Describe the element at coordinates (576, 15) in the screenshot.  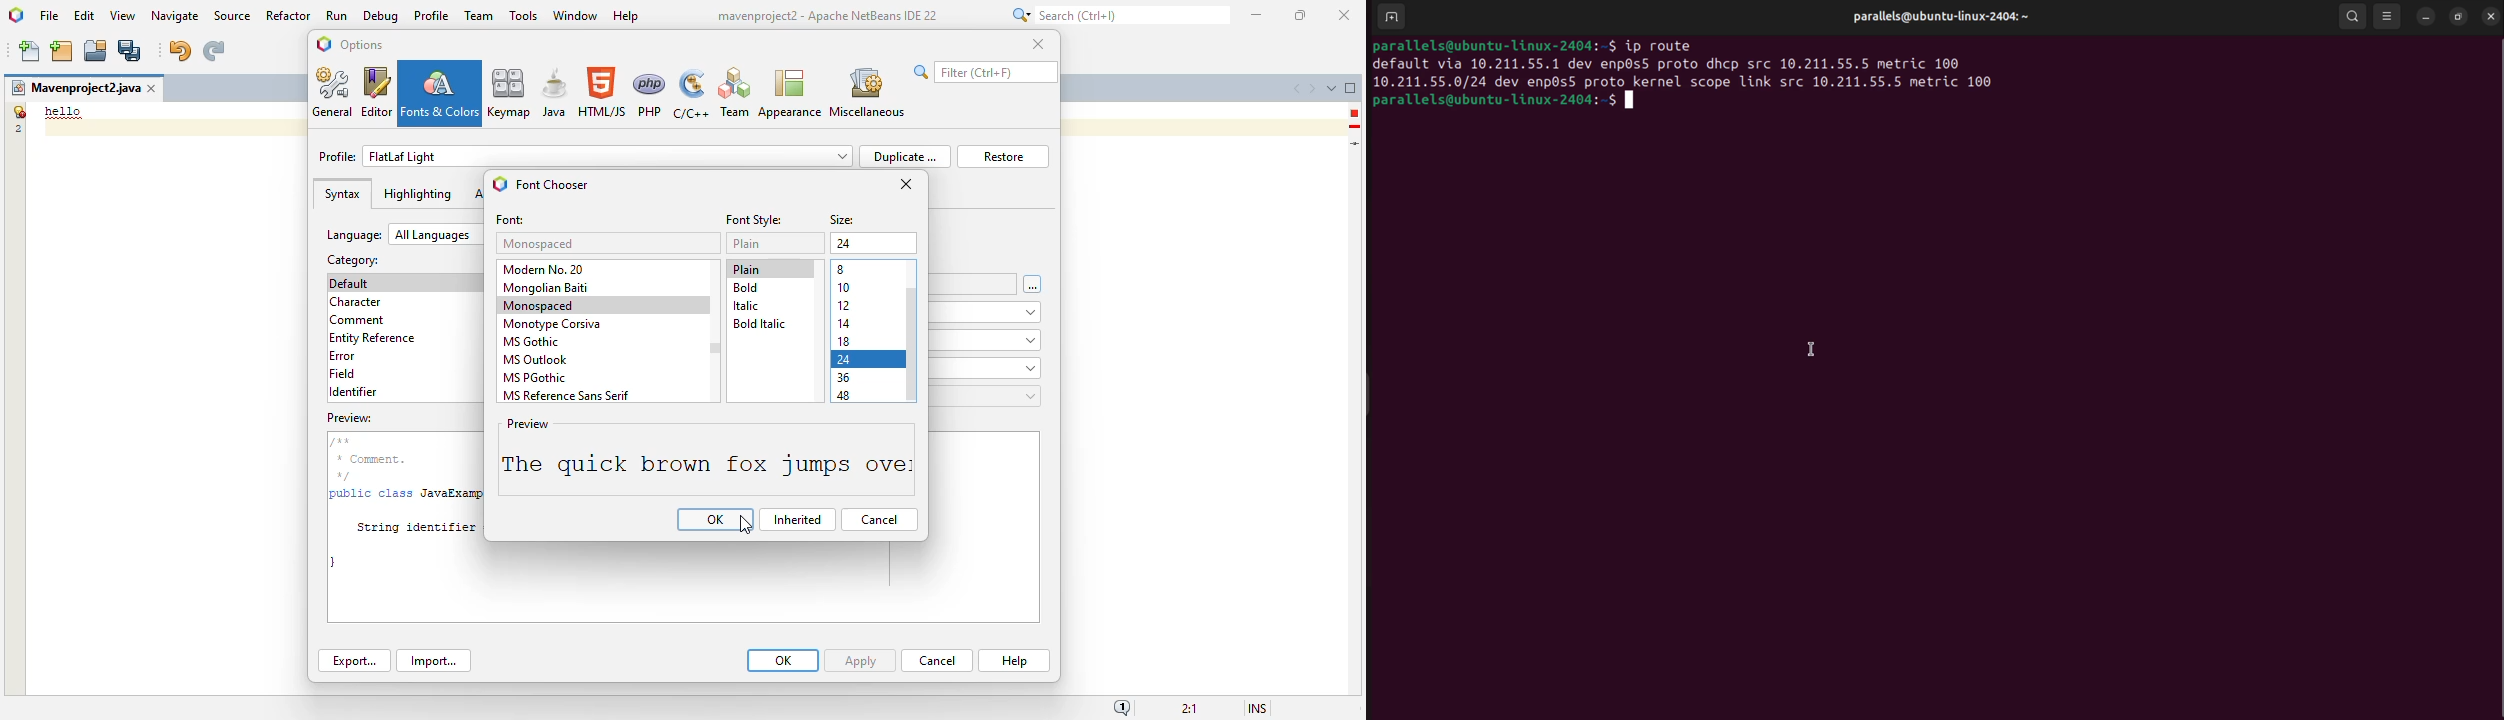
I see `window` at that location.